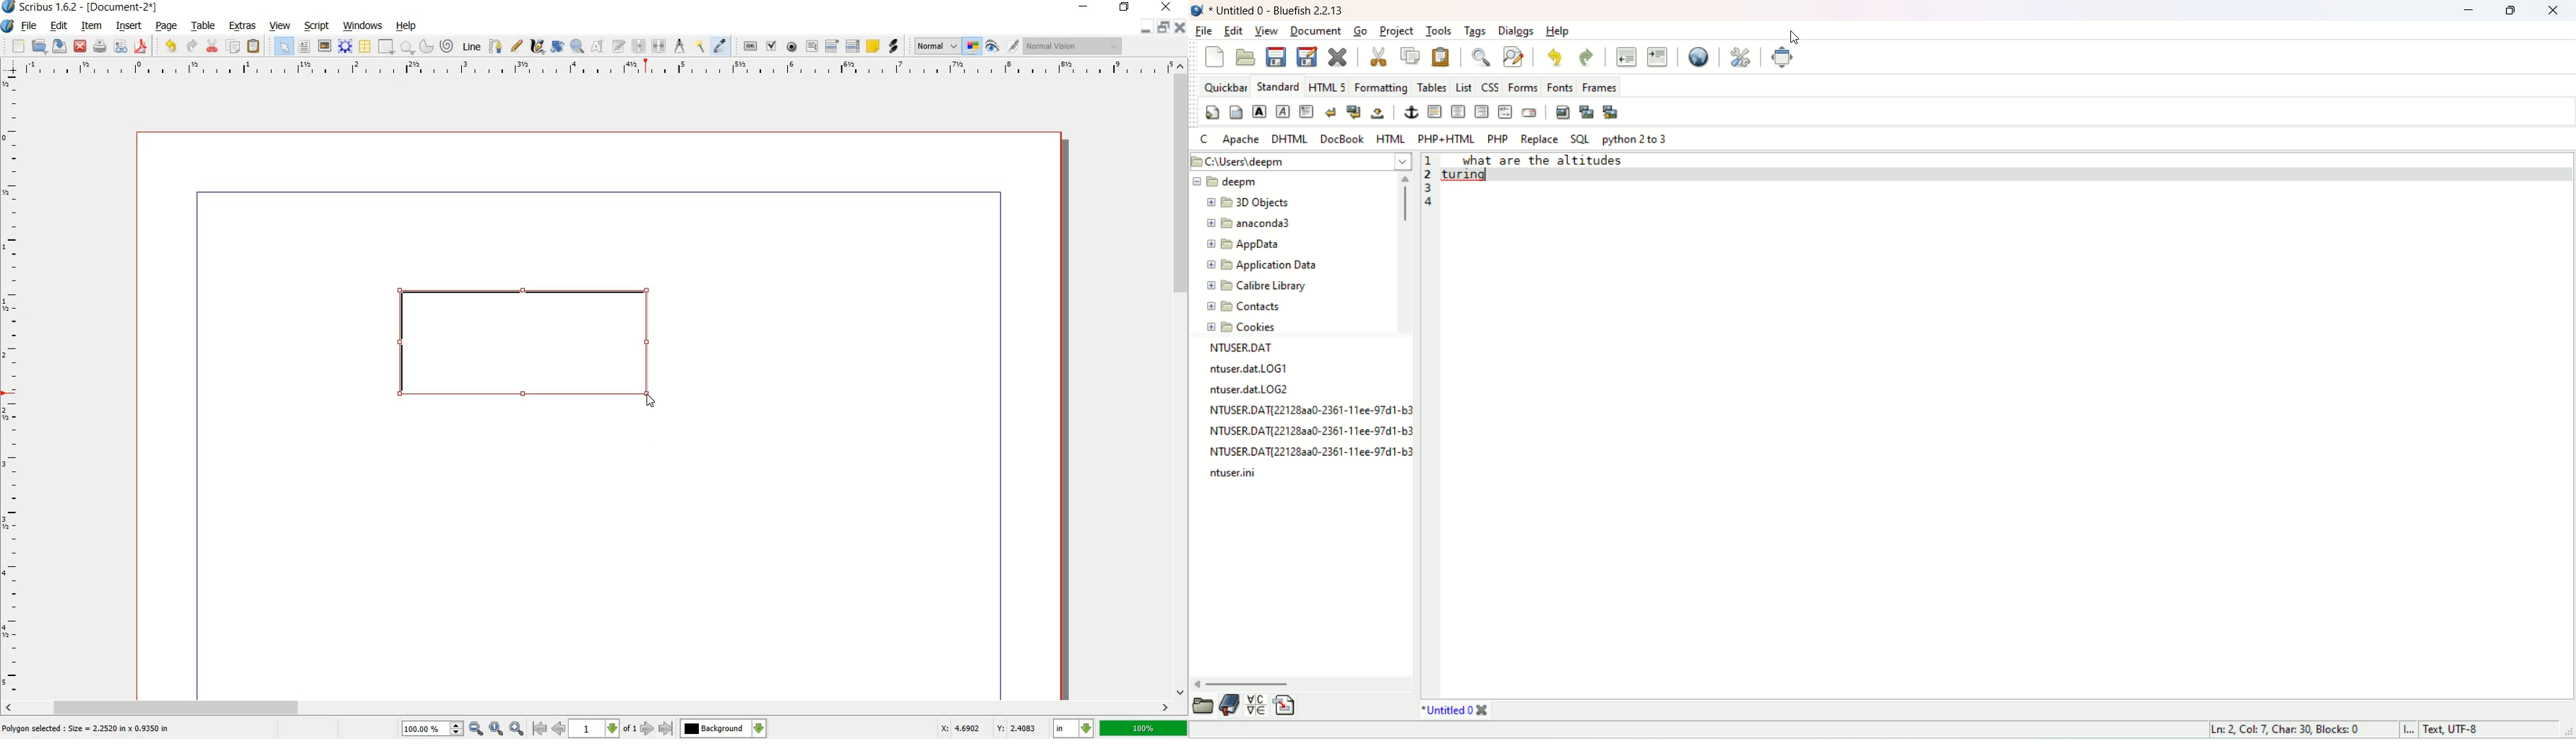 The width and height of the screenshot is (2576, 756). What do you see at coordinates (40, 47) in the screenshot?
I see `OPEN` at bounding box center [40, 47].